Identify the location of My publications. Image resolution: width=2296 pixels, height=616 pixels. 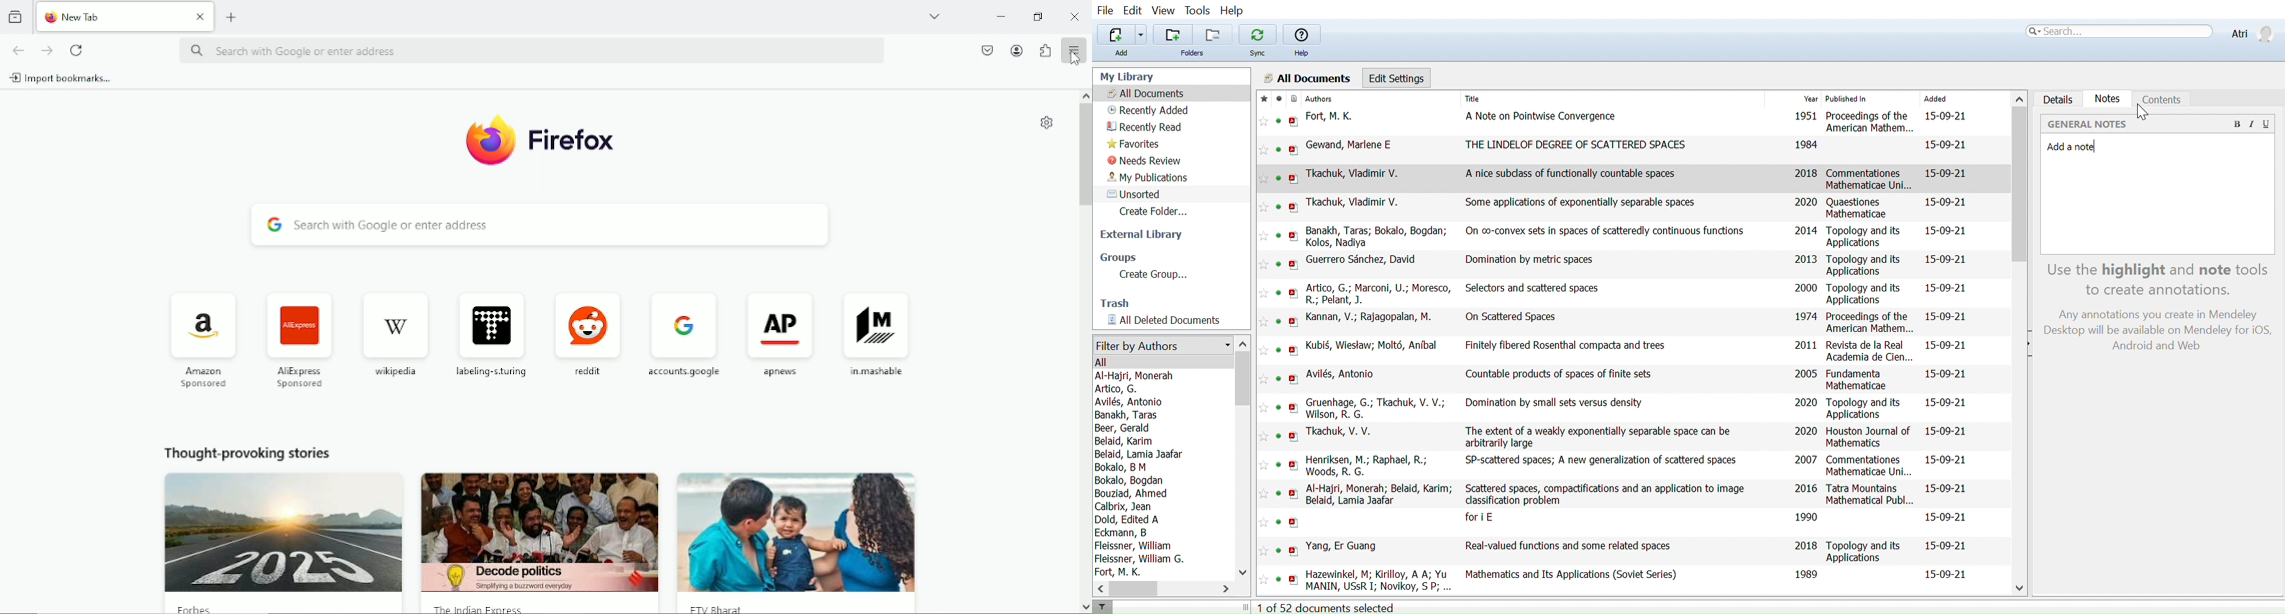
(1149, 178).